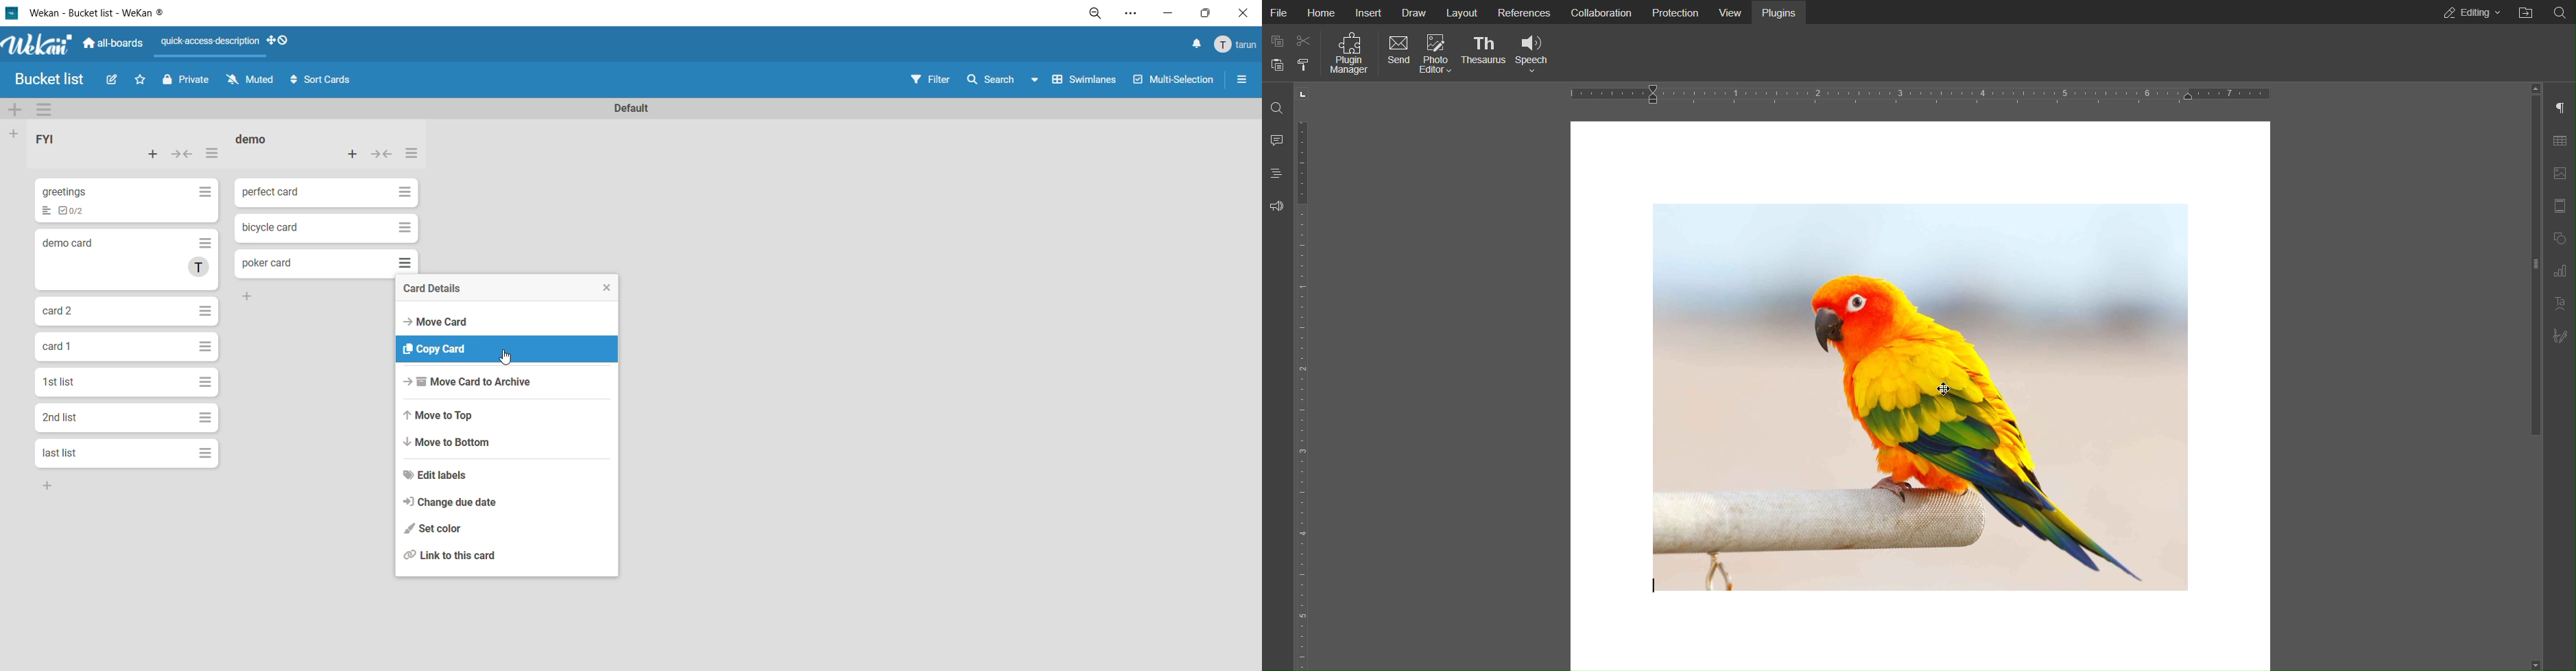 Image resolution: width=2576 pixels, height=672 pixels. What do you see at coordinates (208, 419) in the screenshot?
I see `Hamburger` at bounding box center [208, 419].